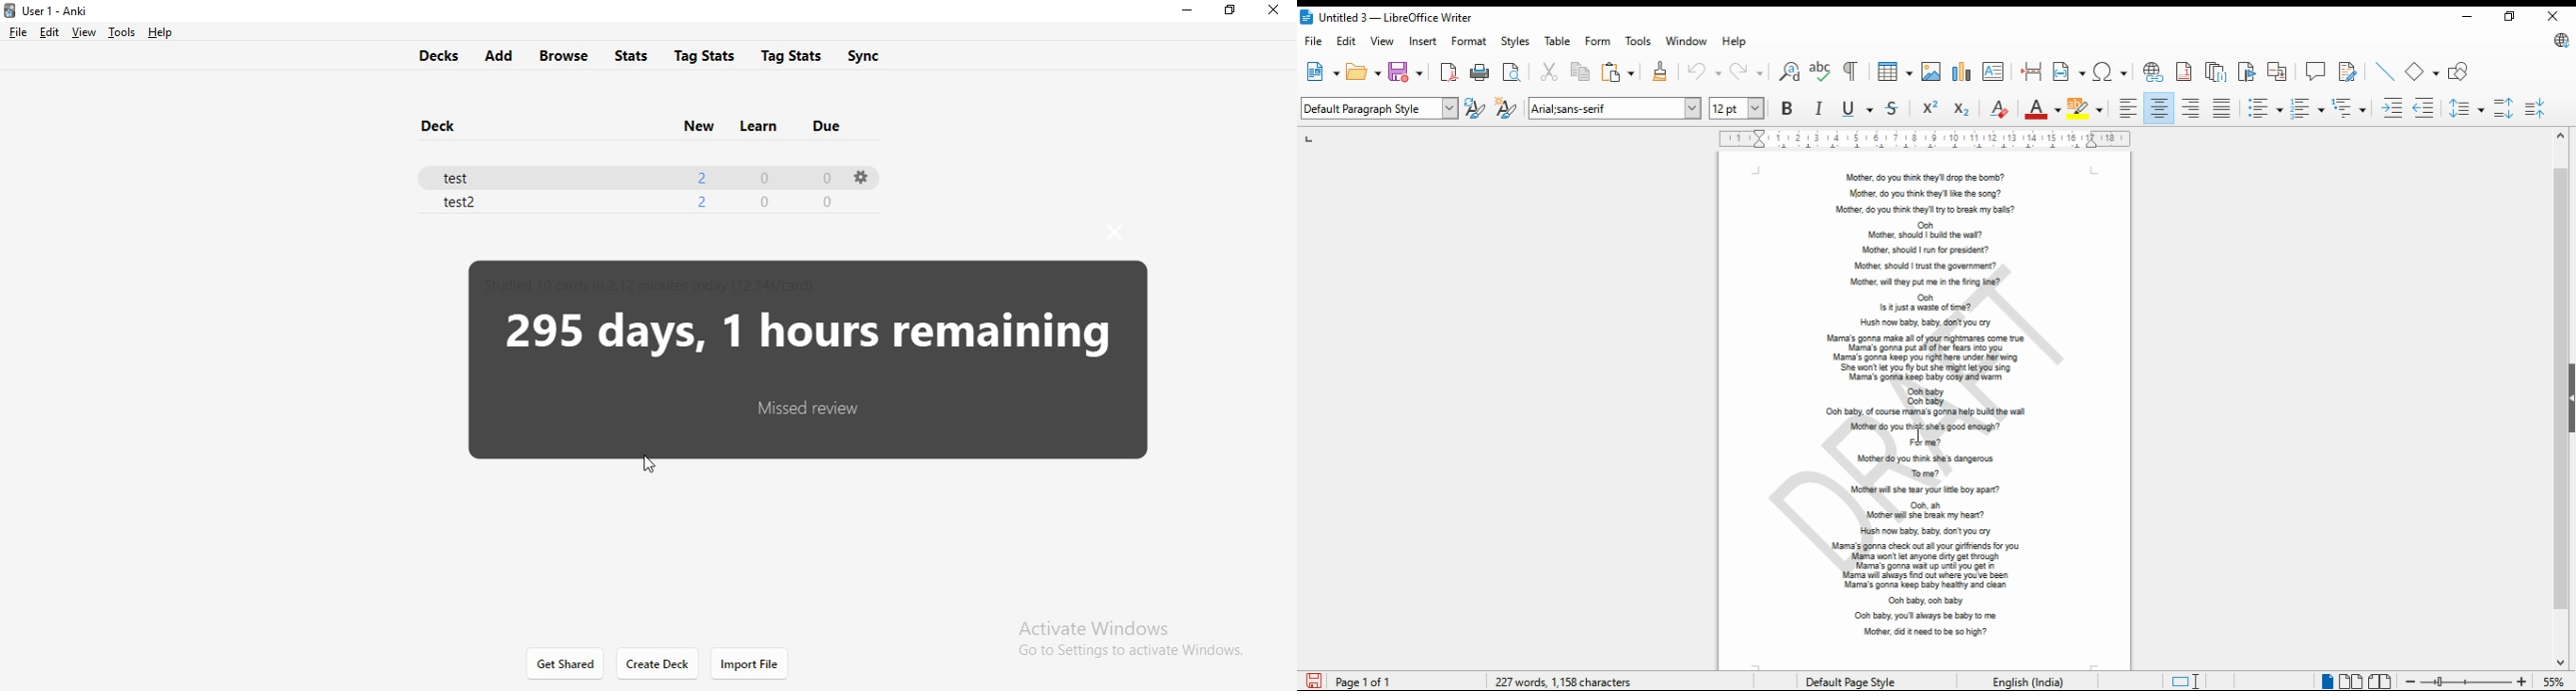 This screenshot has width=2576, height=700. What do you see at coordinates (498, 56) in the screenshot?
I see `add` at bounding box center [498, 56].